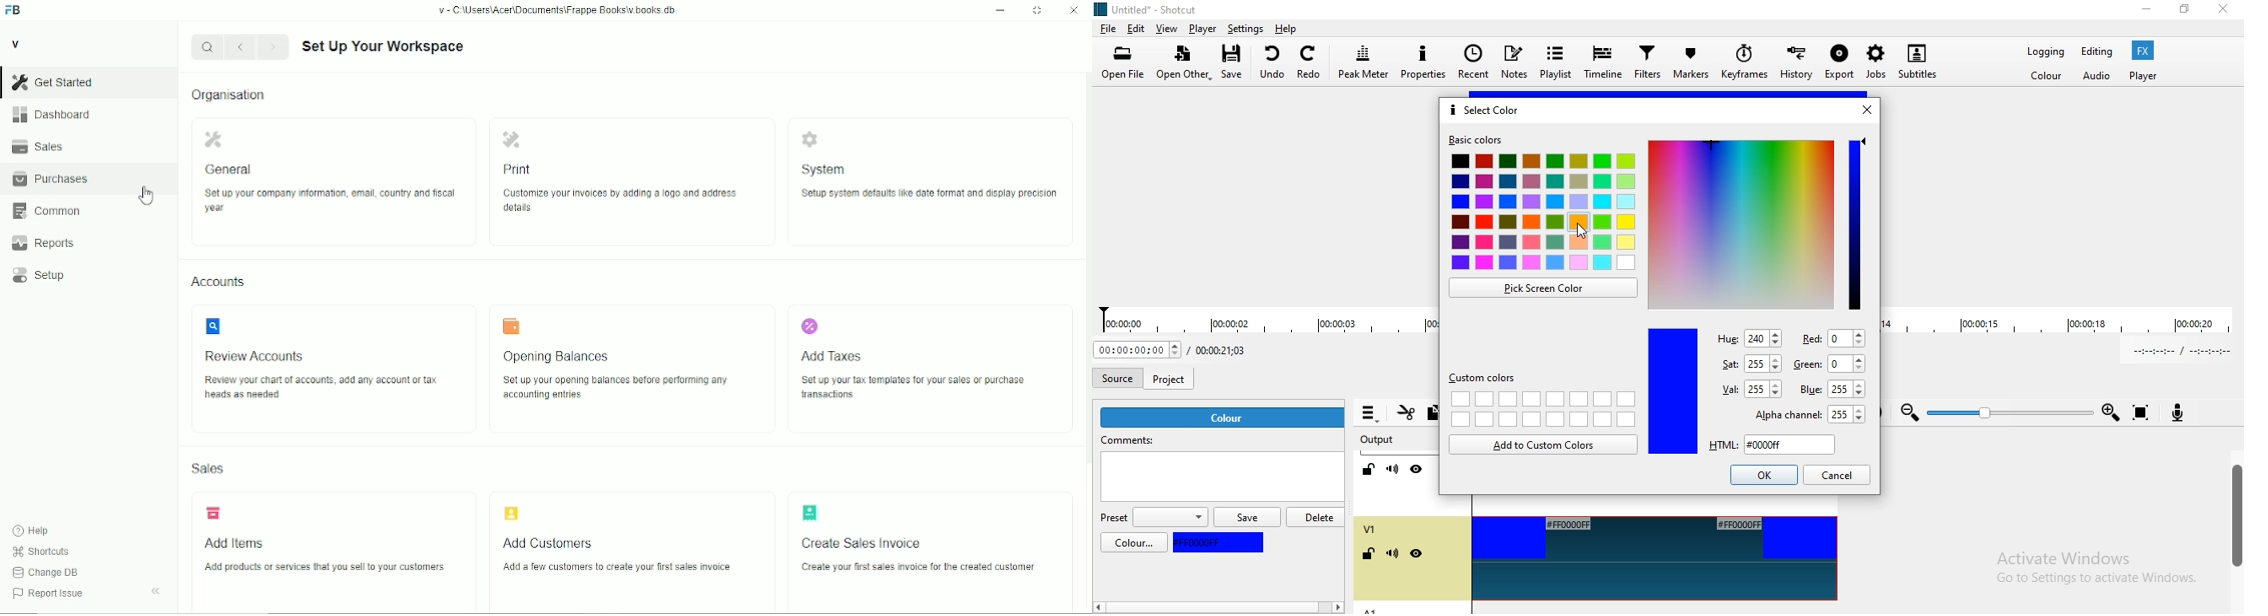 The width and height of the screenshot is (2268, 616). What do you see at coordinates (1138, 351) in the screenshot?
I see `Current position` at bounding box center [1138, 351].